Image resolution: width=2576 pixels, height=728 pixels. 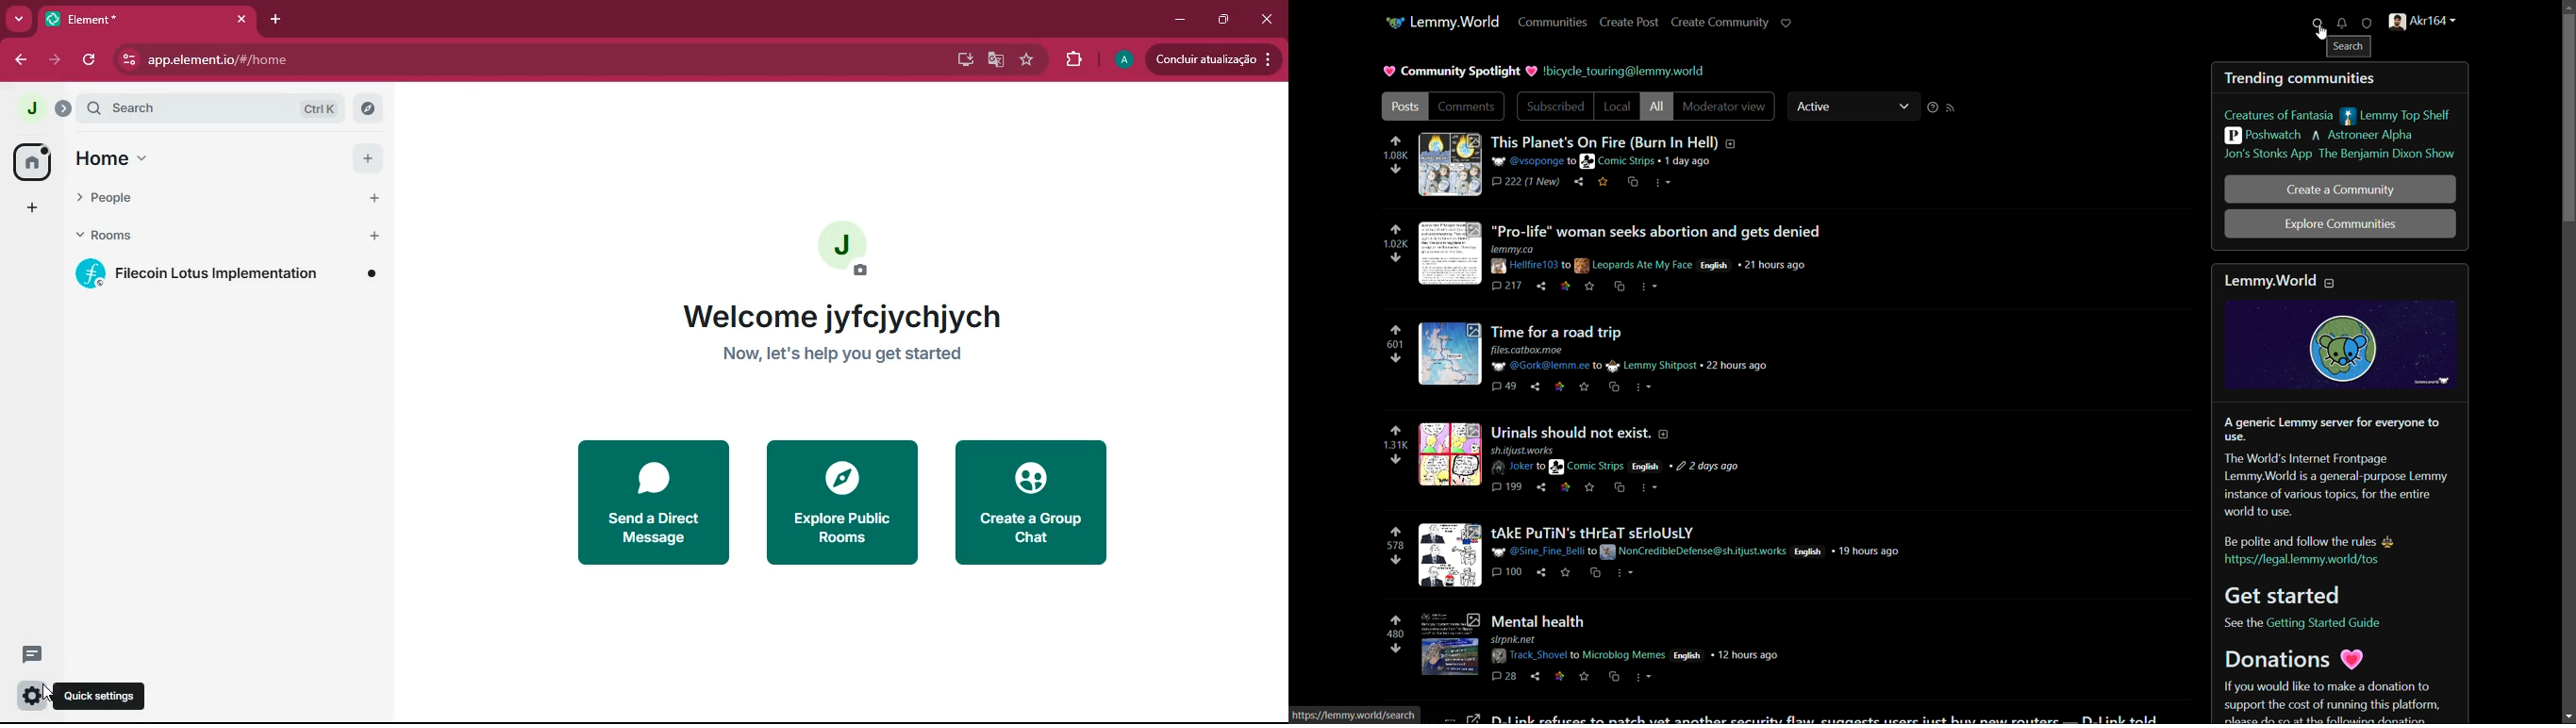 What do you see at coordinates (1553, 23) in the screenshot?
I see `communities` at bounding box center [1553, 23].